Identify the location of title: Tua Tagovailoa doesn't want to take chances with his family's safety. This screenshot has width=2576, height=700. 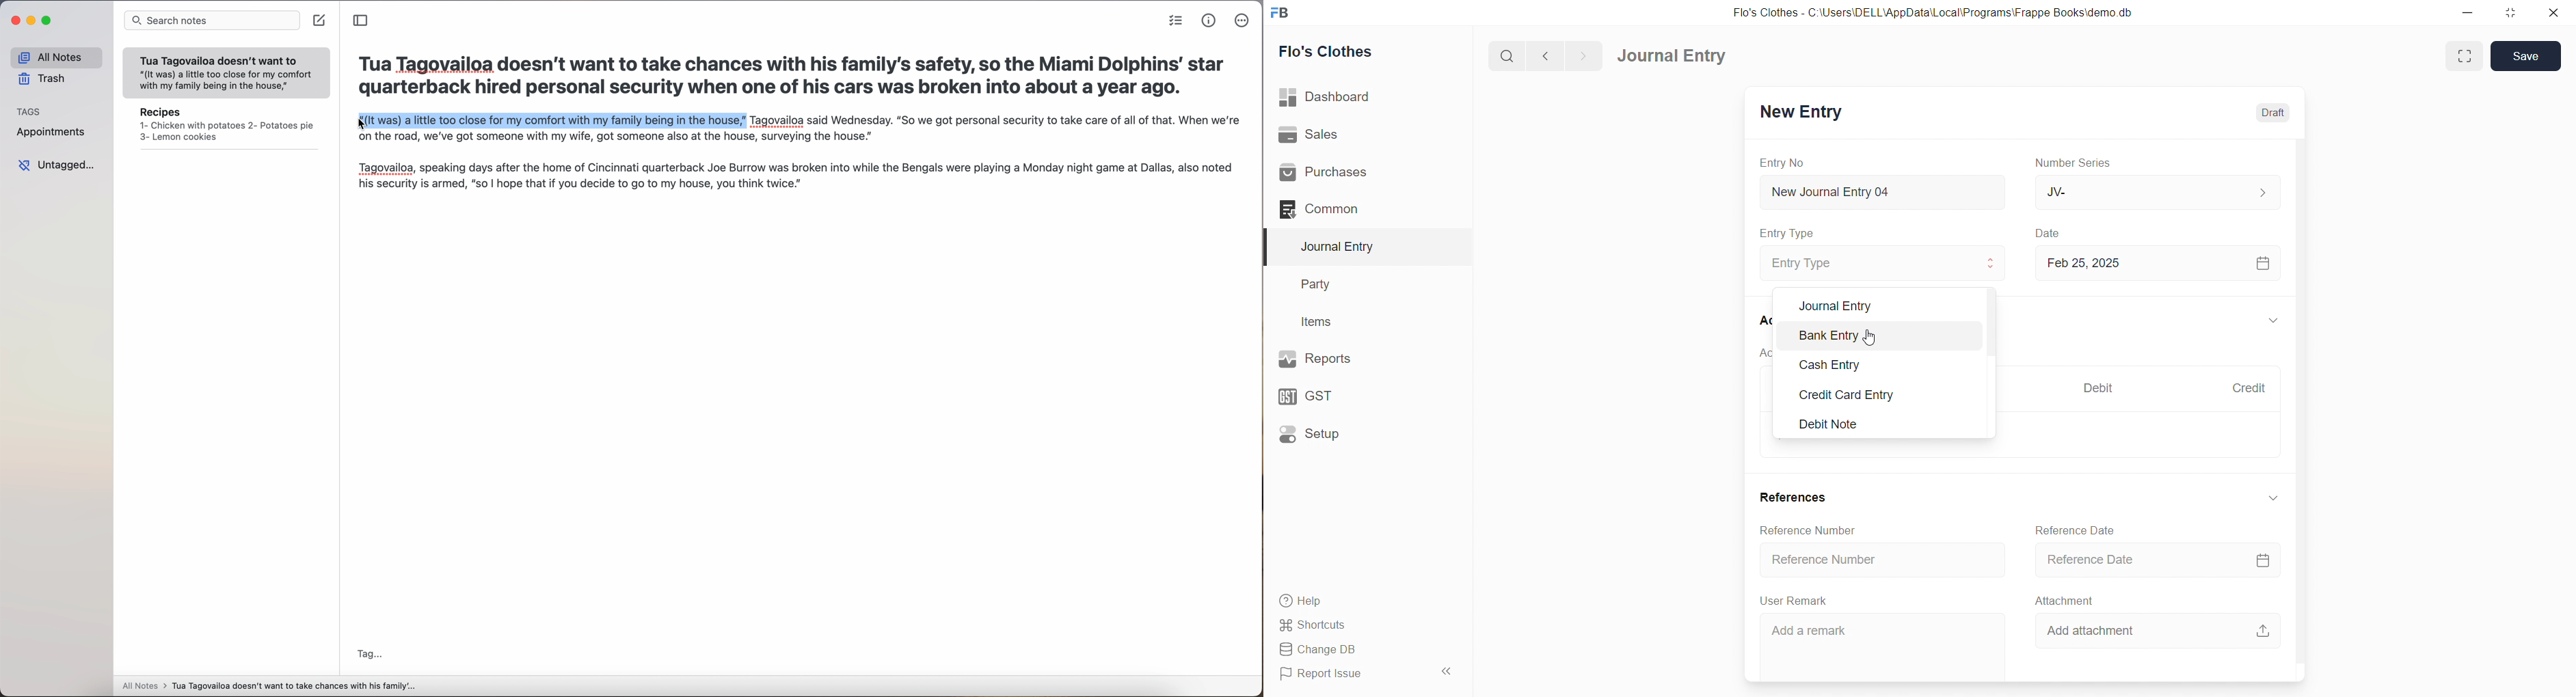
(792, 79).